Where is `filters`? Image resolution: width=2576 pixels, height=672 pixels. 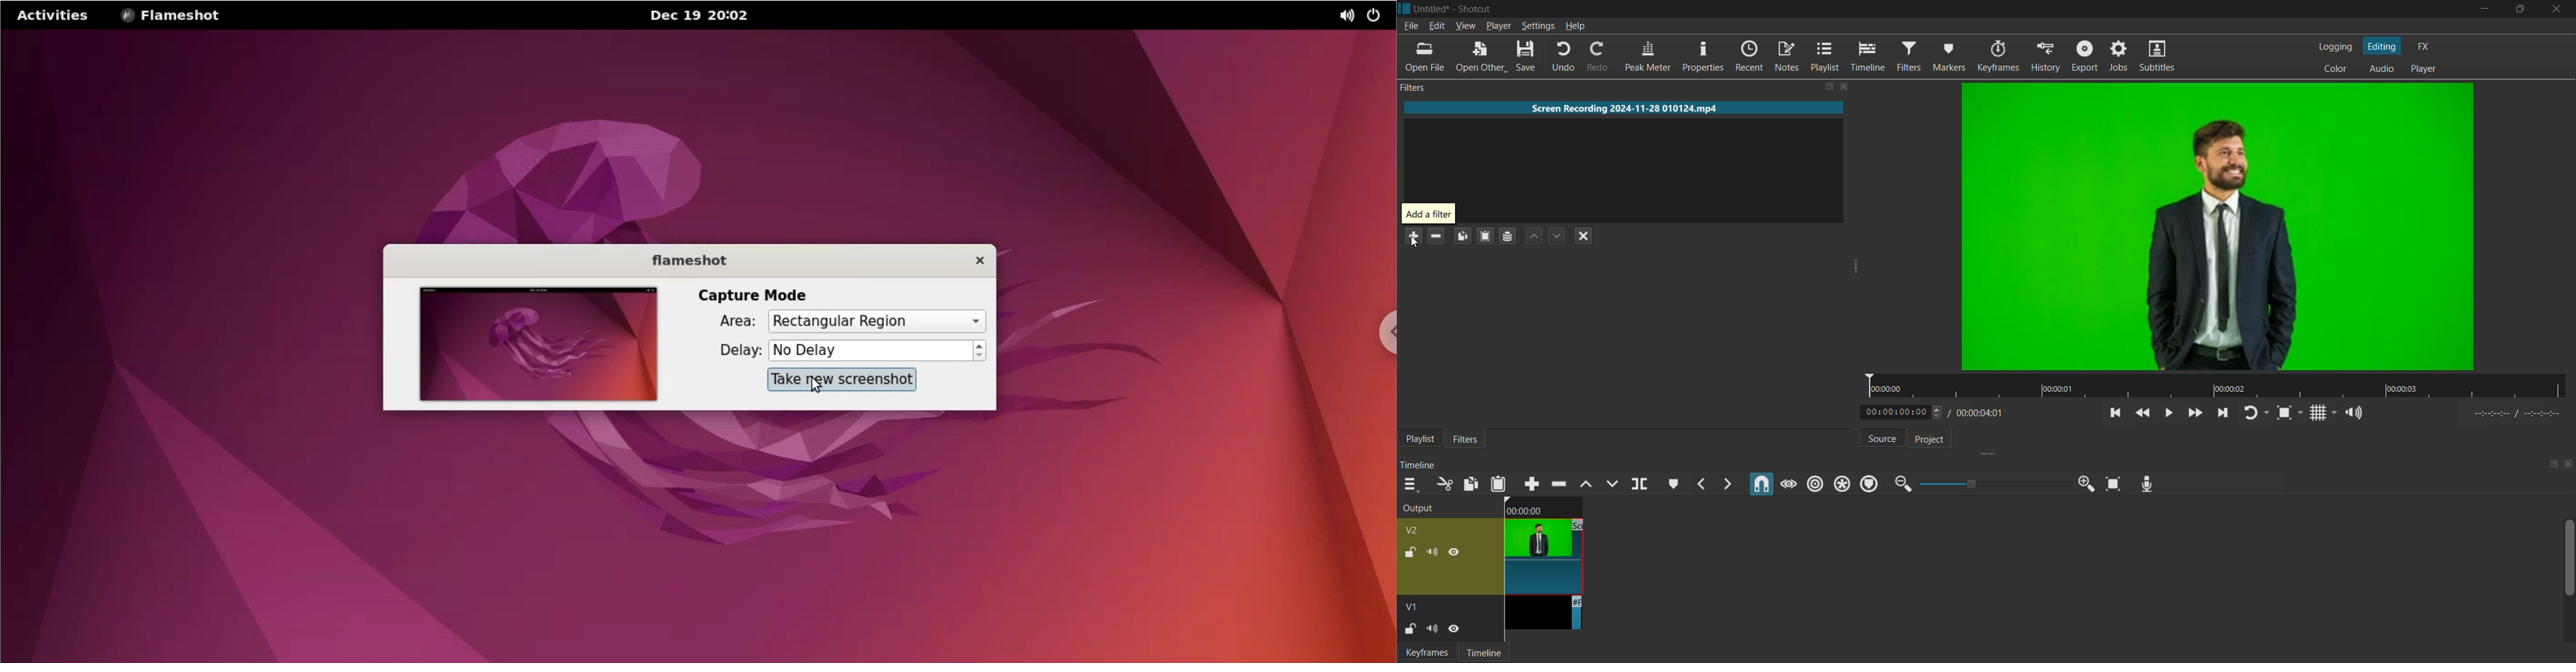 filters is located at coordinates (1908, 57).